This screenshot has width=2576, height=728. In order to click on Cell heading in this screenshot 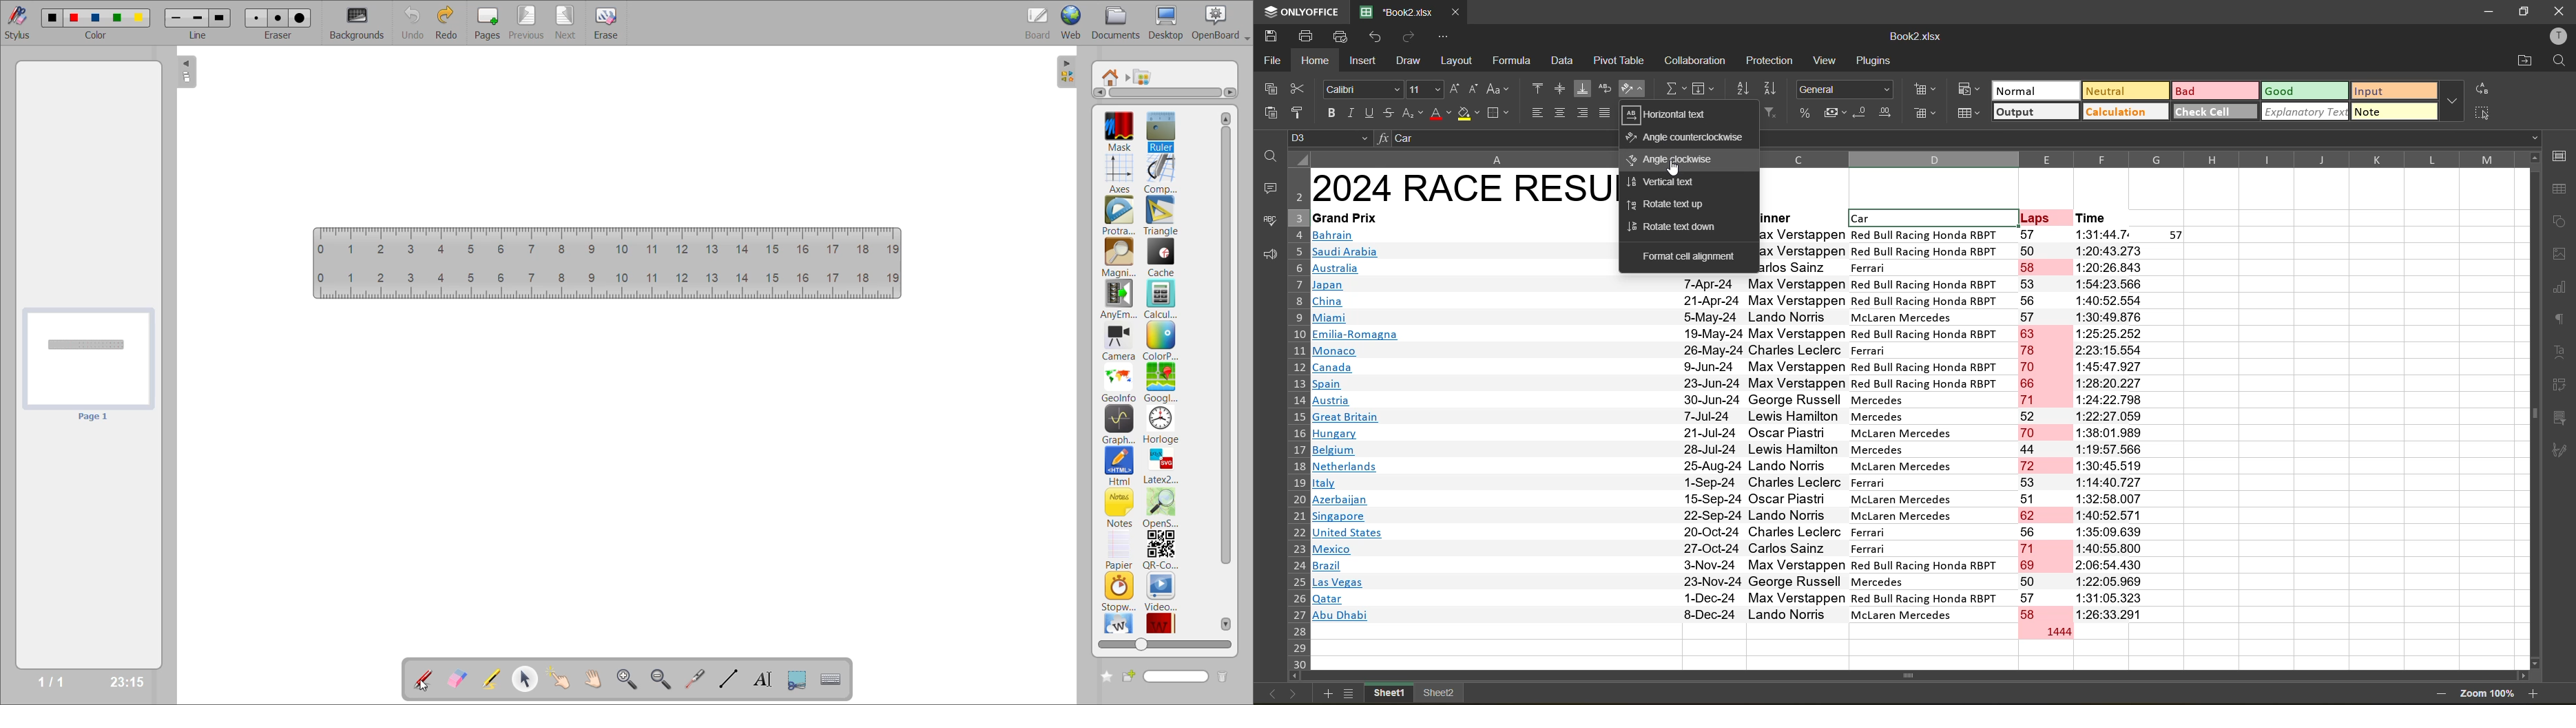, I will do `click(1951, 218)`.